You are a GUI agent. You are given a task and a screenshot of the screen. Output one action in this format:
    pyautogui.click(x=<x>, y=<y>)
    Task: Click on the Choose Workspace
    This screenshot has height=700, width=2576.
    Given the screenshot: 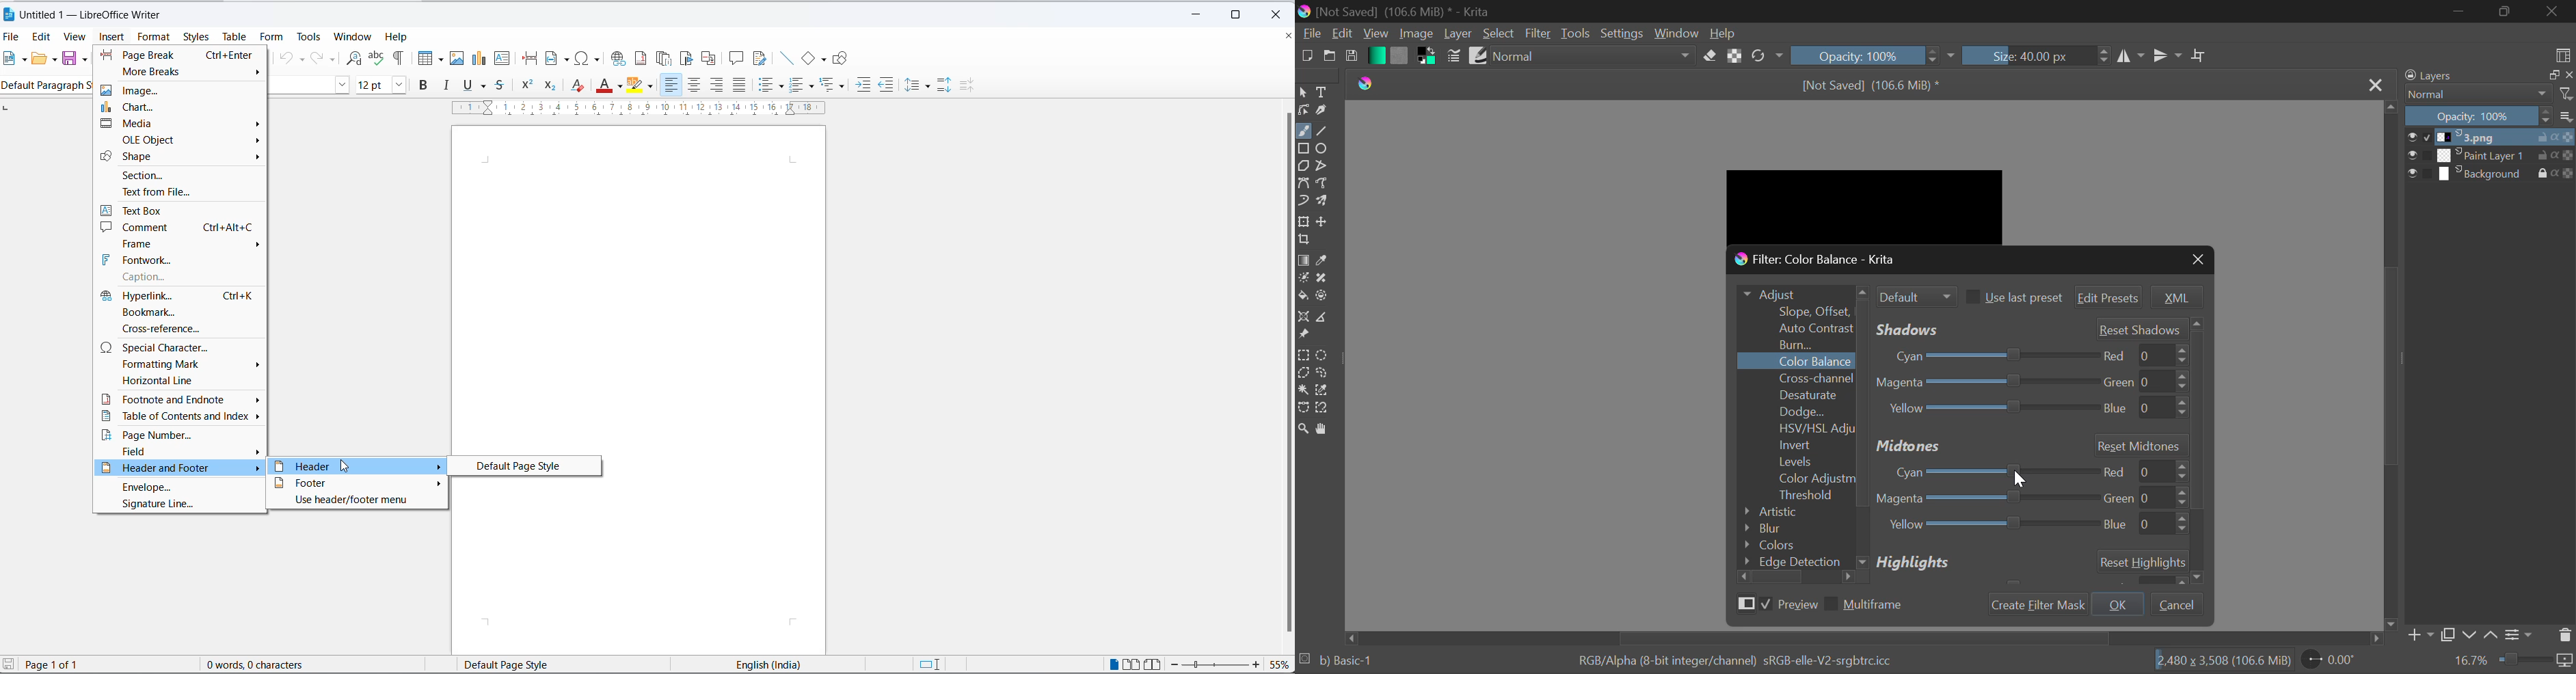 What is the action you would take?
    pyautogui.click(x=2564, y=54)
    